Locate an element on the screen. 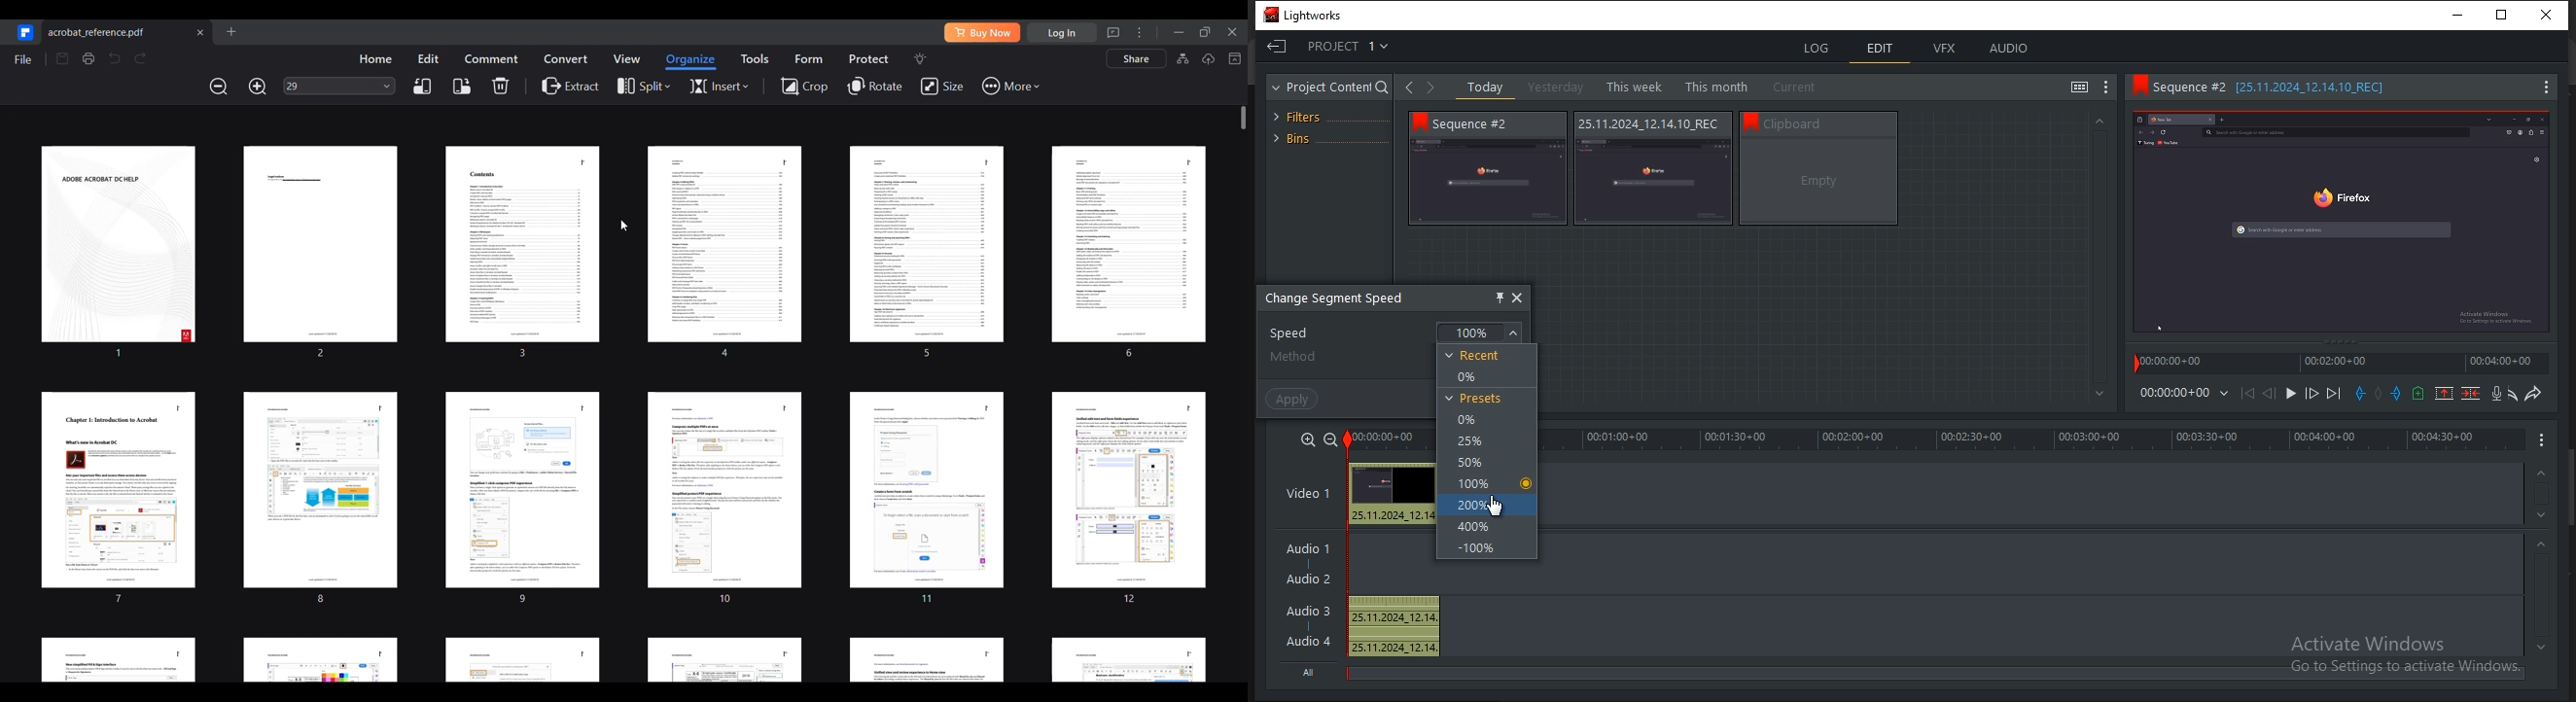 Image resolution: width=2576 pixels, height=728 pixels. Organize highlighted/Current menu is located at coordinates (692, 62).